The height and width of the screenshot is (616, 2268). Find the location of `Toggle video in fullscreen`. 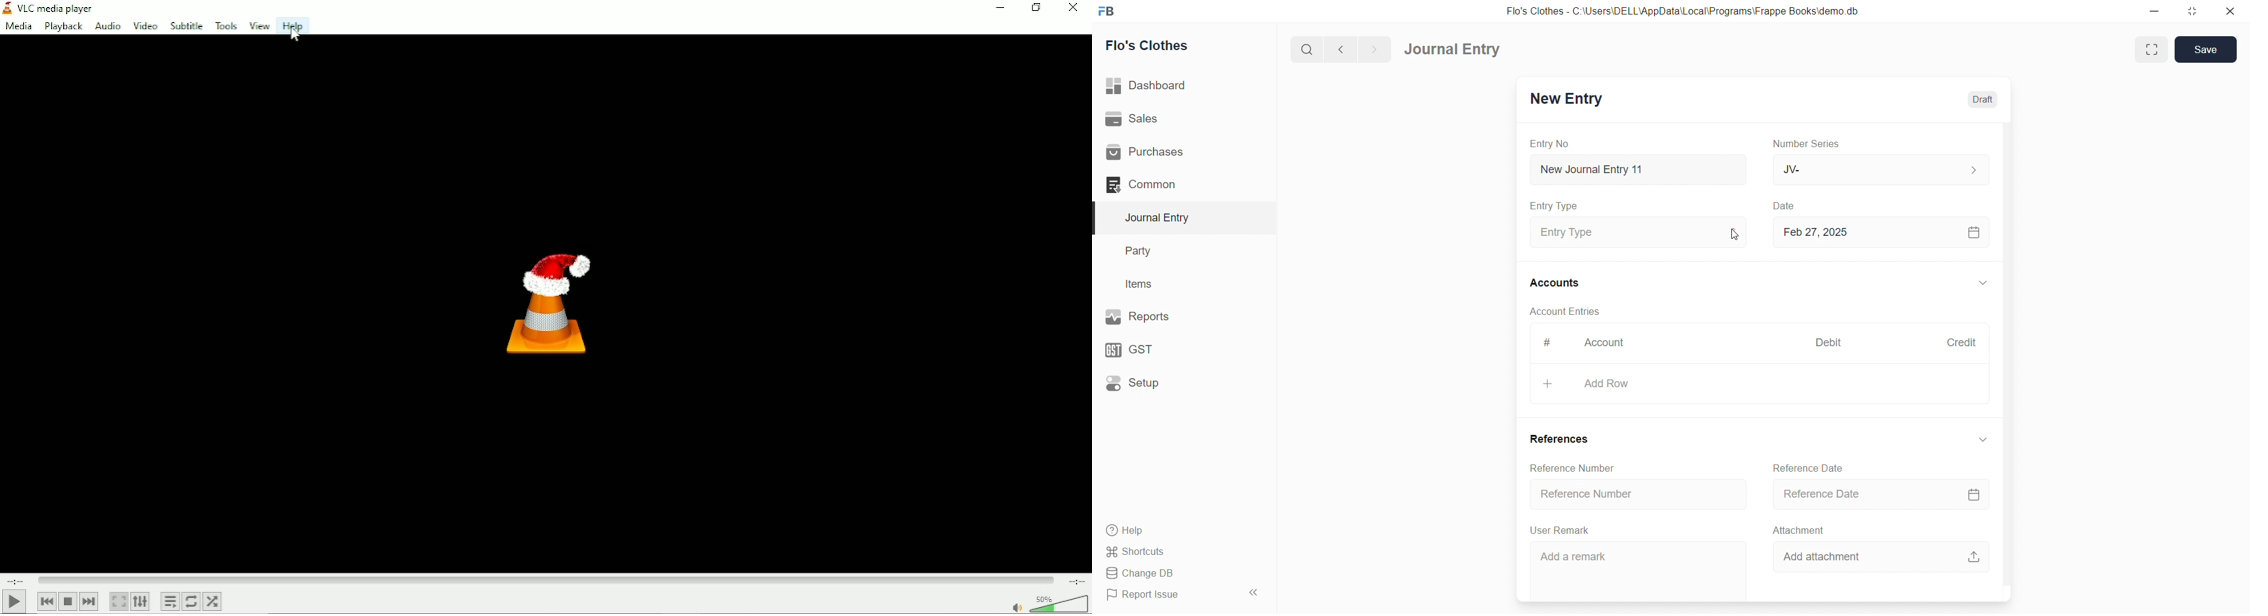

Toggle video in fullscreen is located at coordinates (119, 602).